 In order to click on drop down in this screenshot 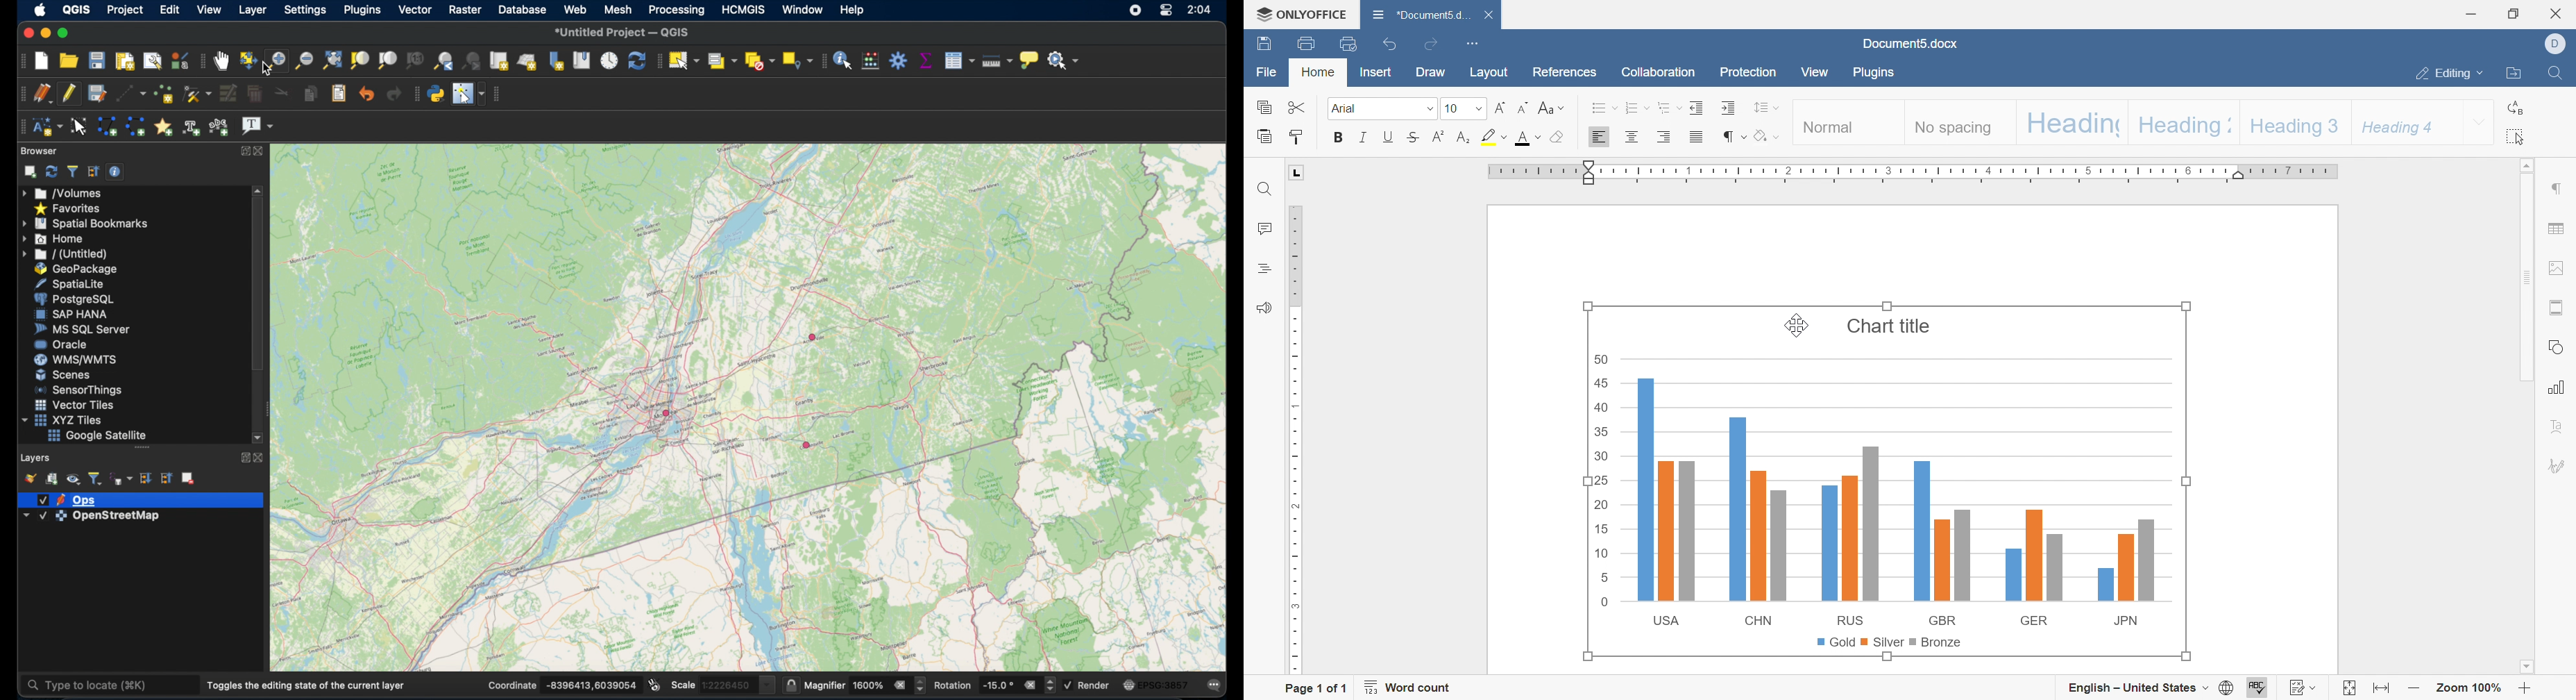, I will do `click(2480, 122)`.